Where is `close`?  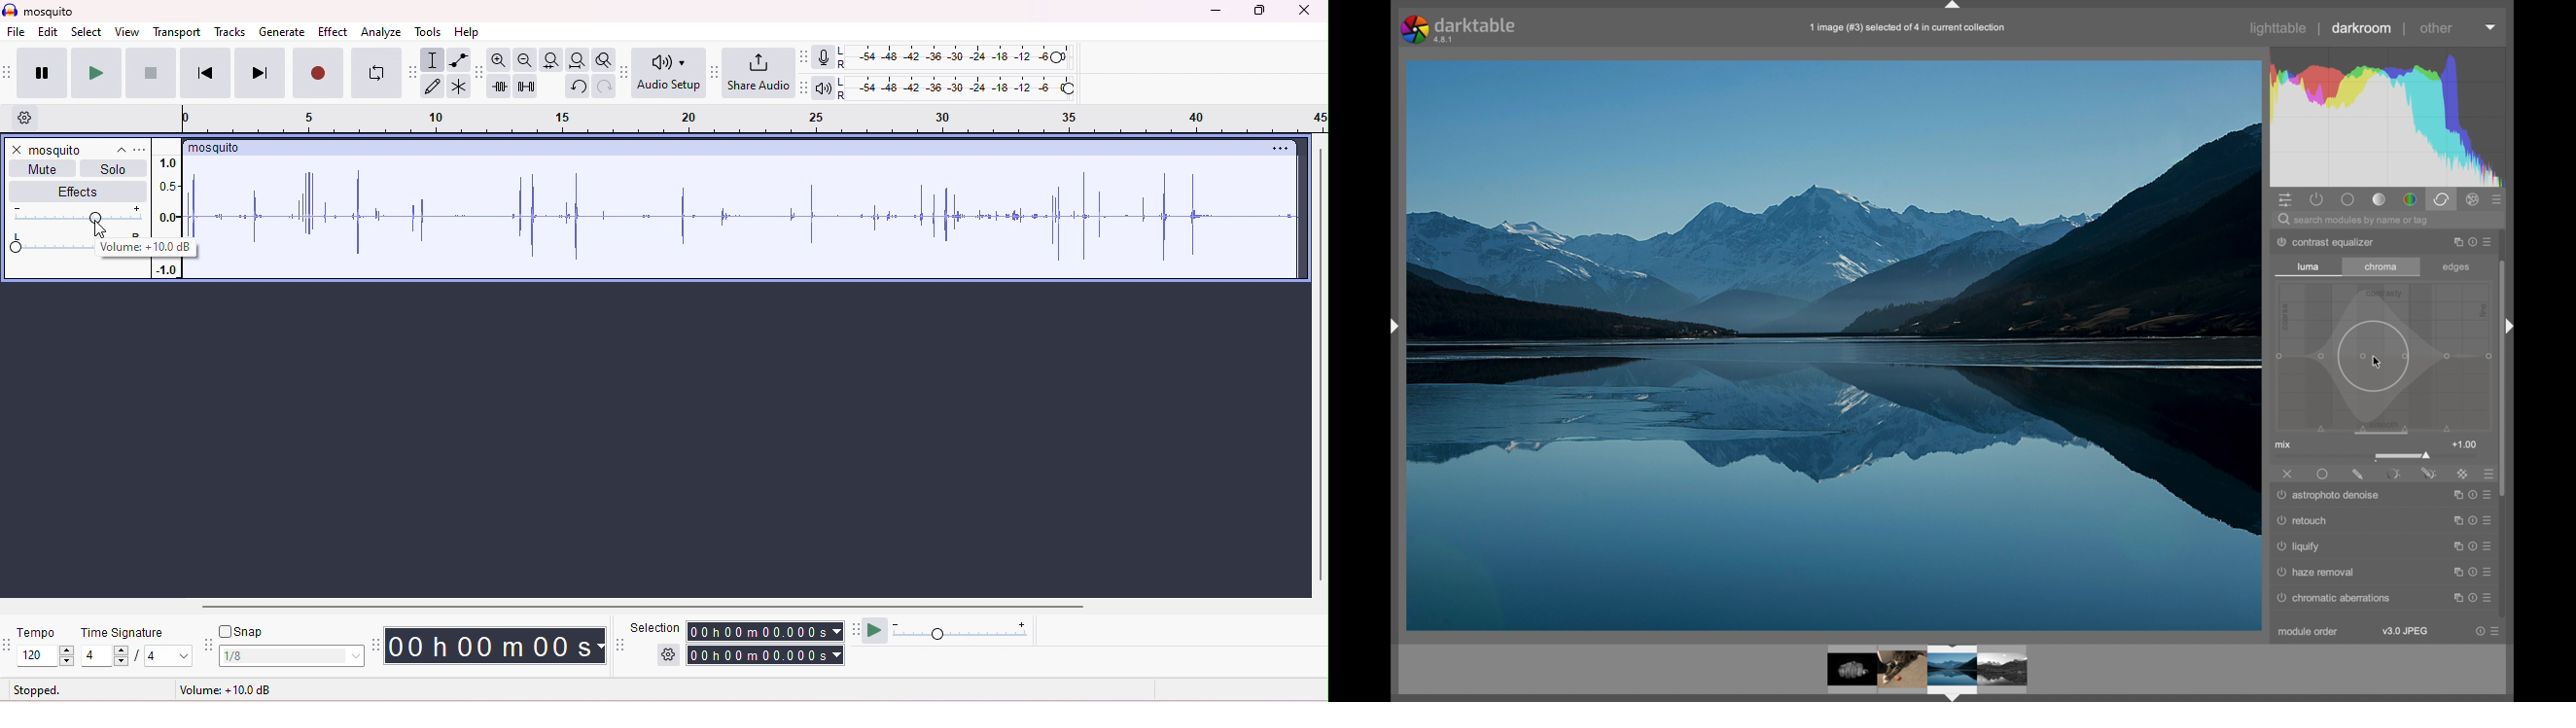 close is located at coordinates (17, 149).